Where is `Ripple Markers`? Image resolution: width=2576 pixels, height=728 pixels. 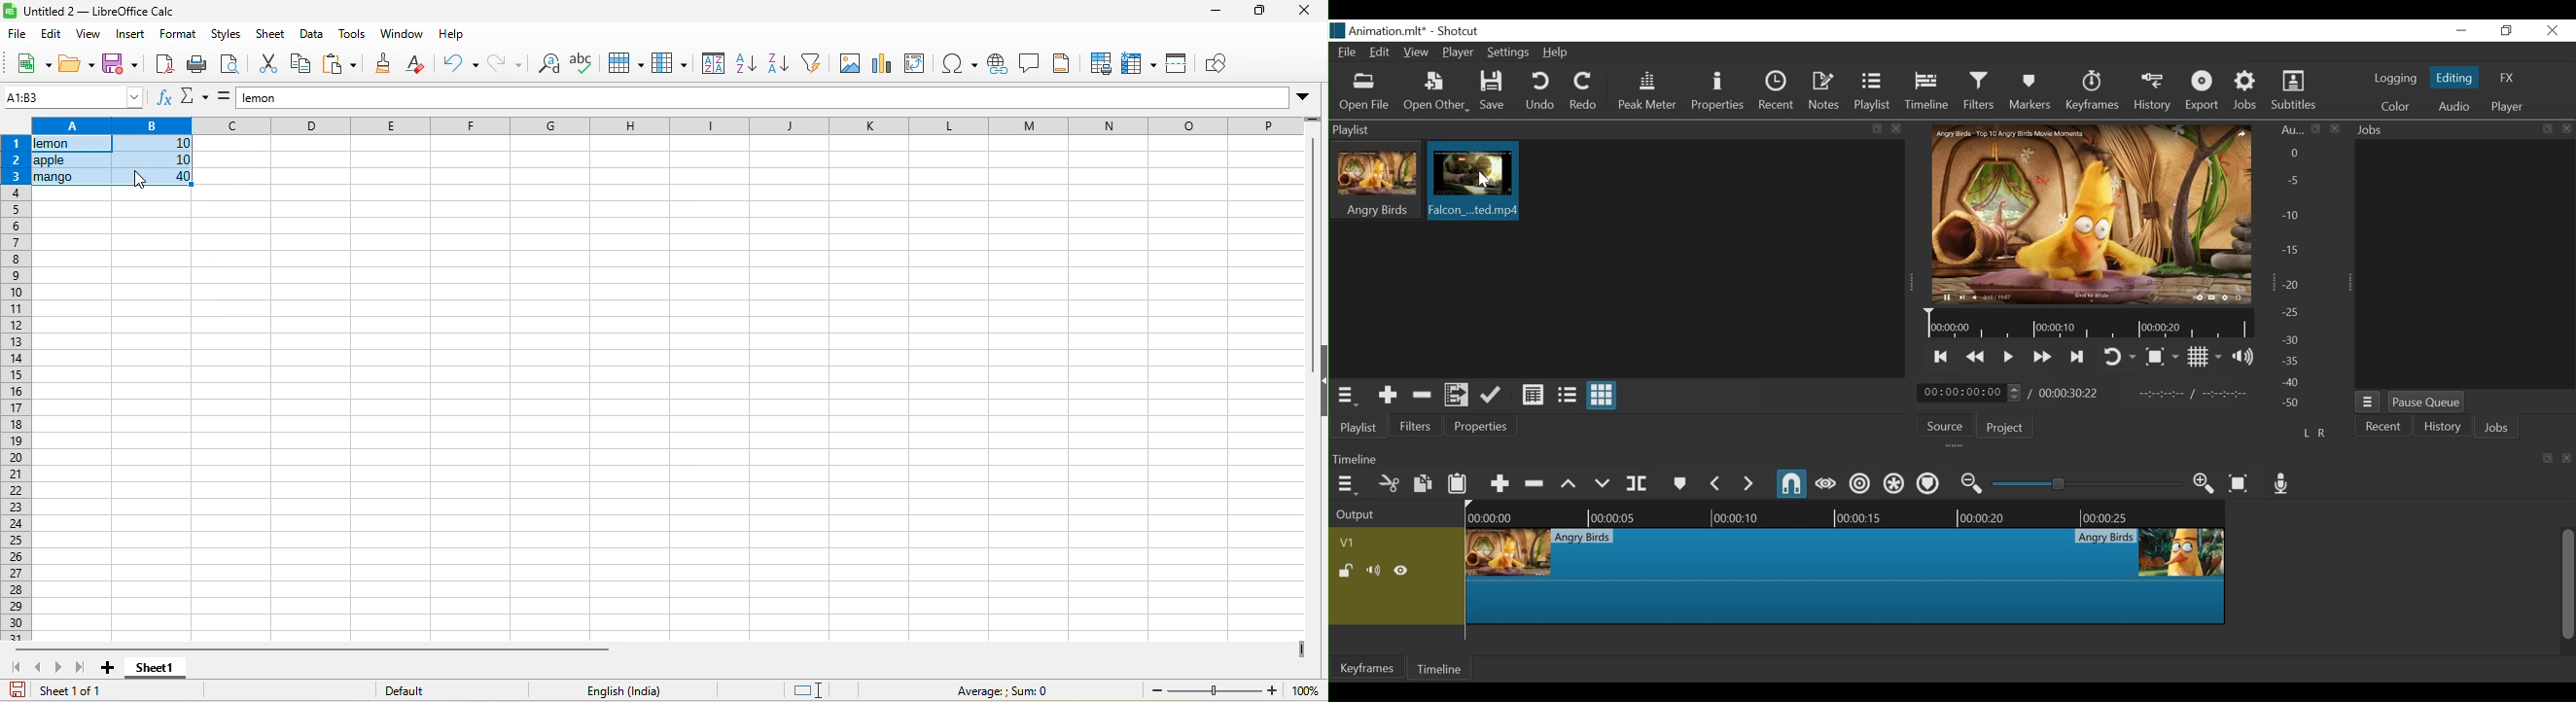
Ripple Markers is located at coordinates (1928, 484).